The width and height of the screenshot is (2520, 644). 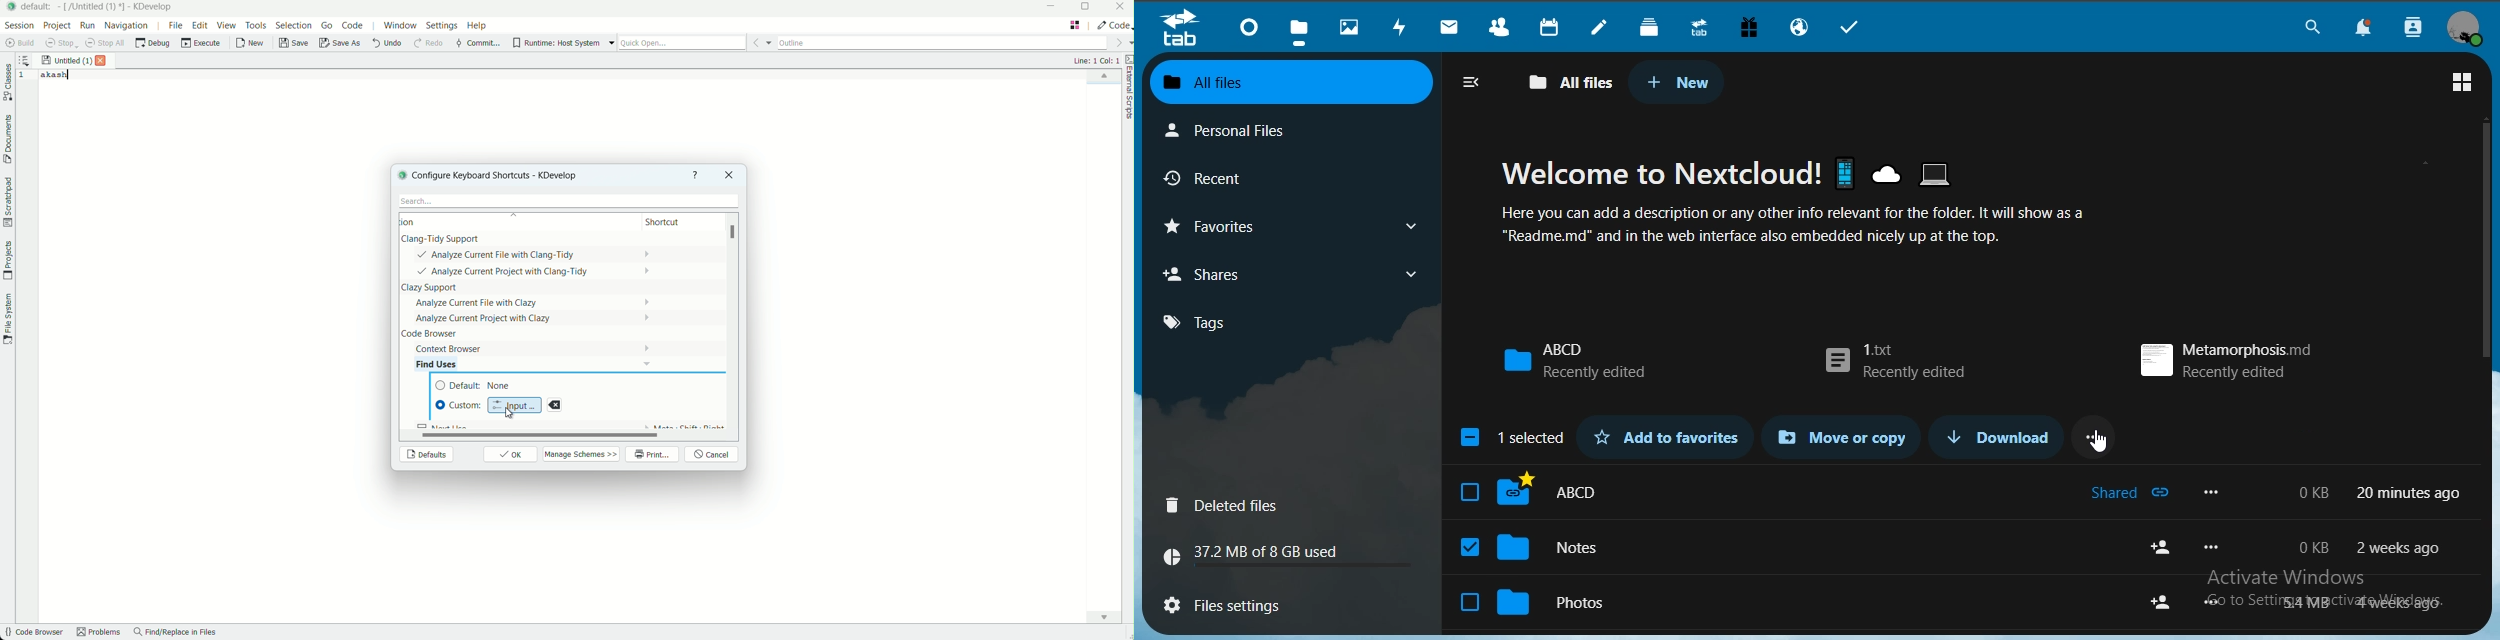 I want to click on more options, so click(x=2216, y=546).